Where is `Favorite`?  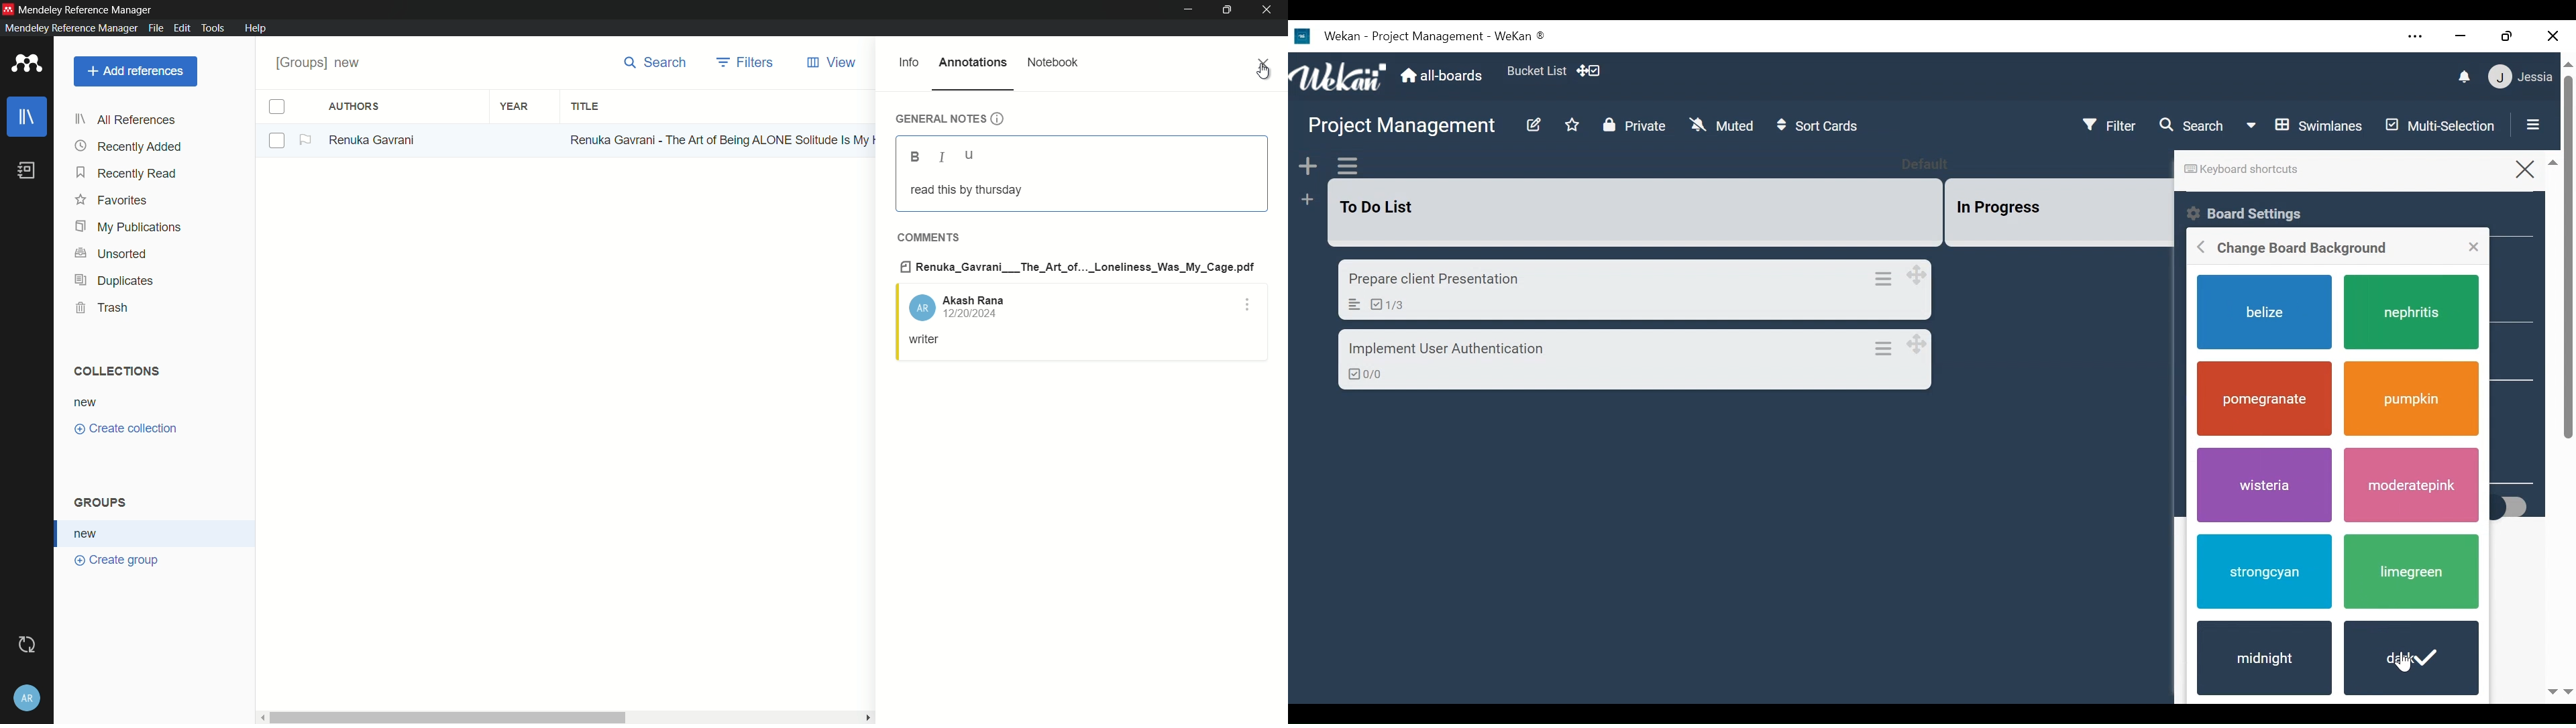
Favorite is located at coordinates (1537, 72).